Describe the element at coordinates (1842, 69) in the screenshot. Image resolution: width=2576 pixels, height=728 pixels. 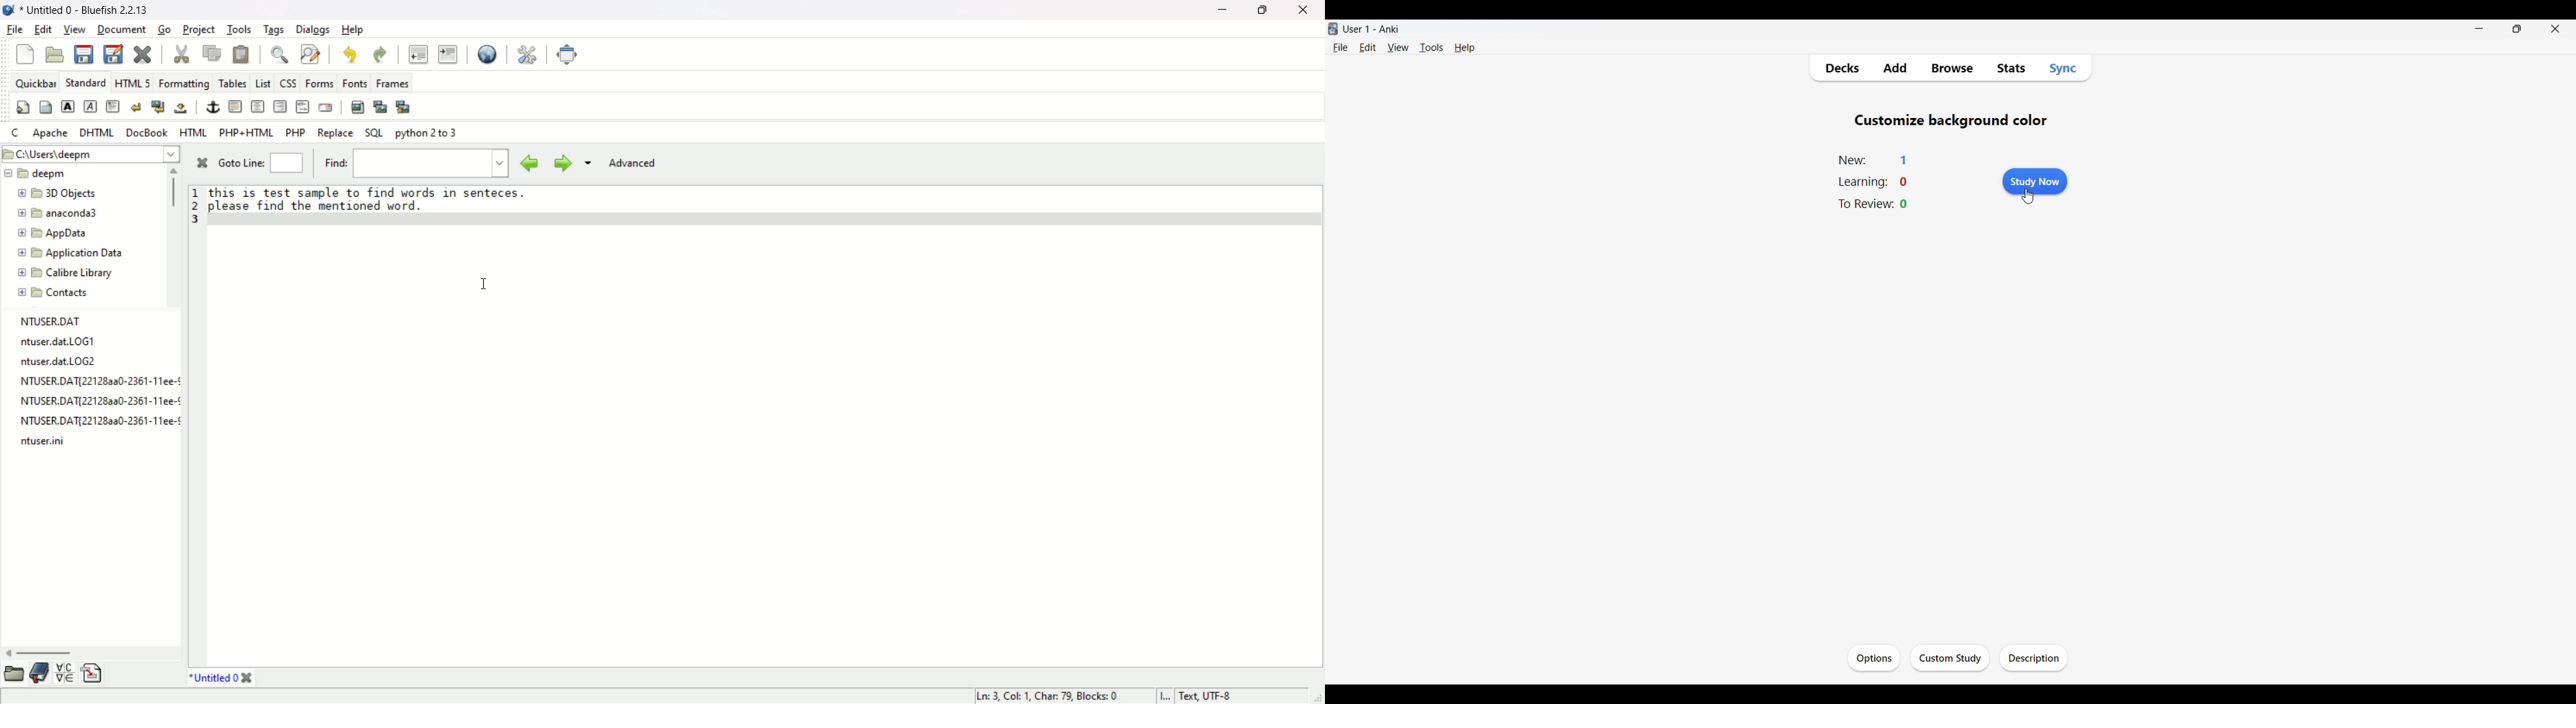
I see `Decks` at that location.